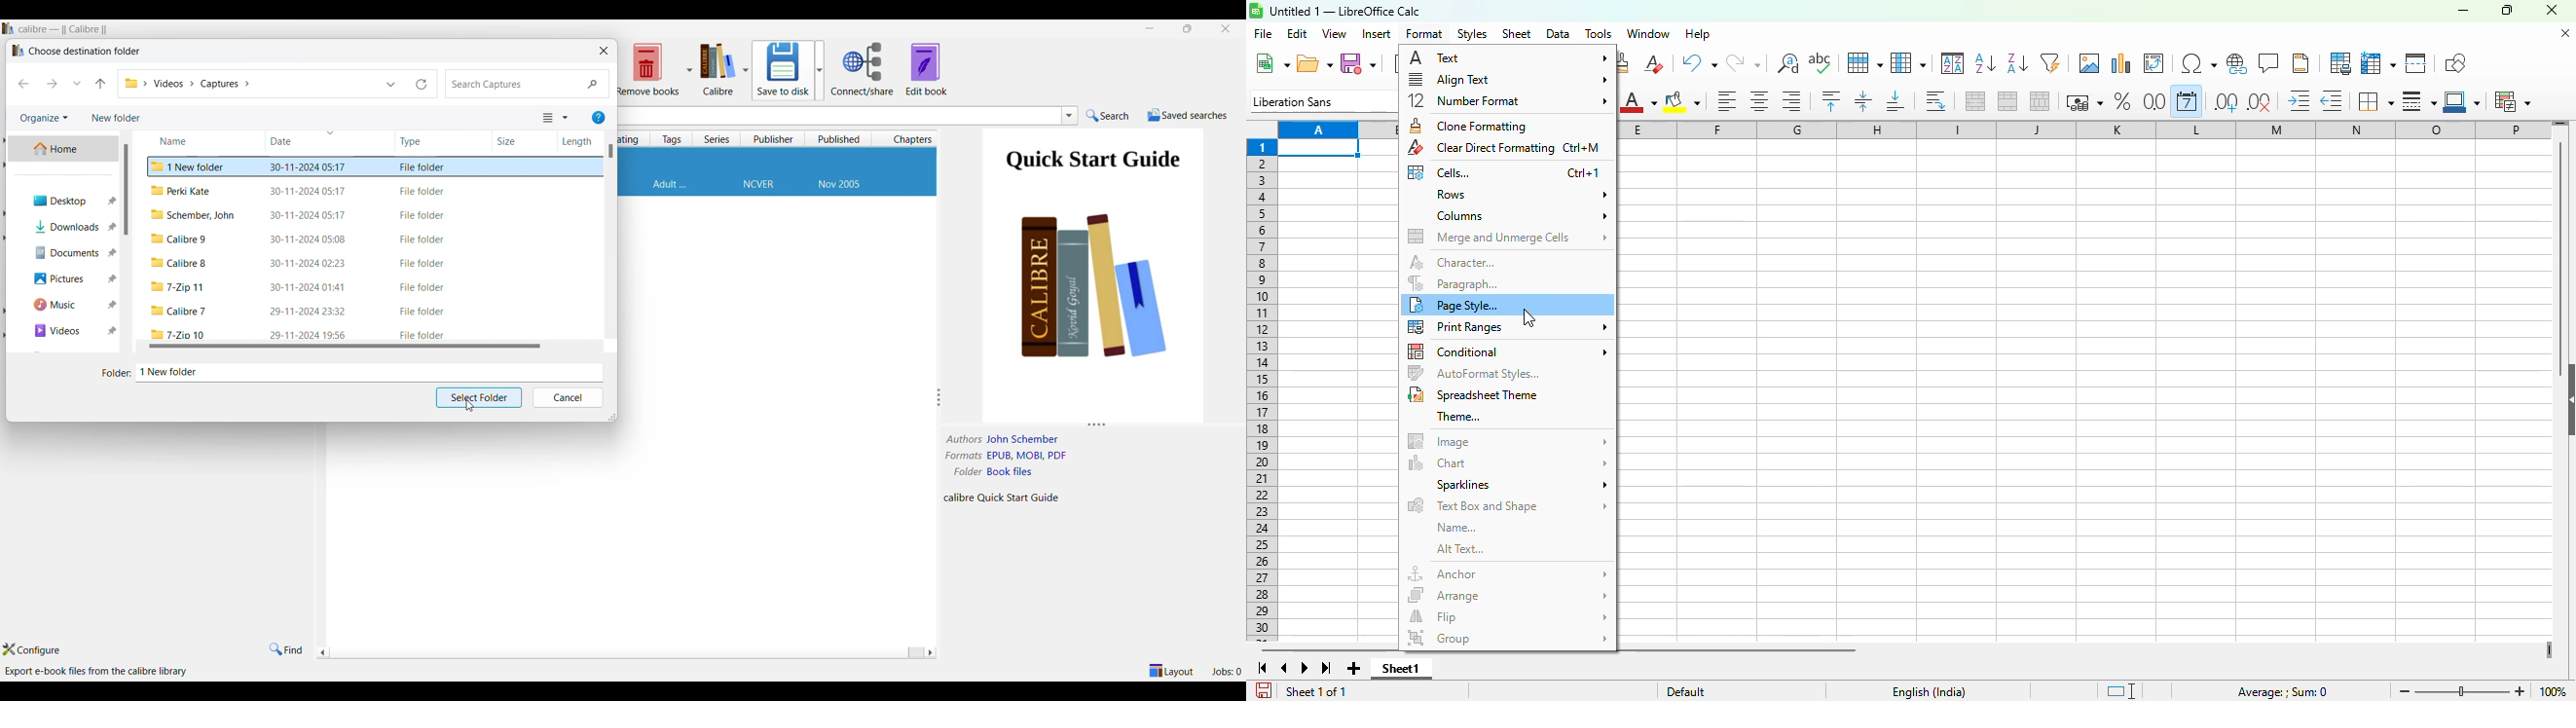 This screenshot has height=728, width=2576. I want to click on sheet1, so click(1403, 669).